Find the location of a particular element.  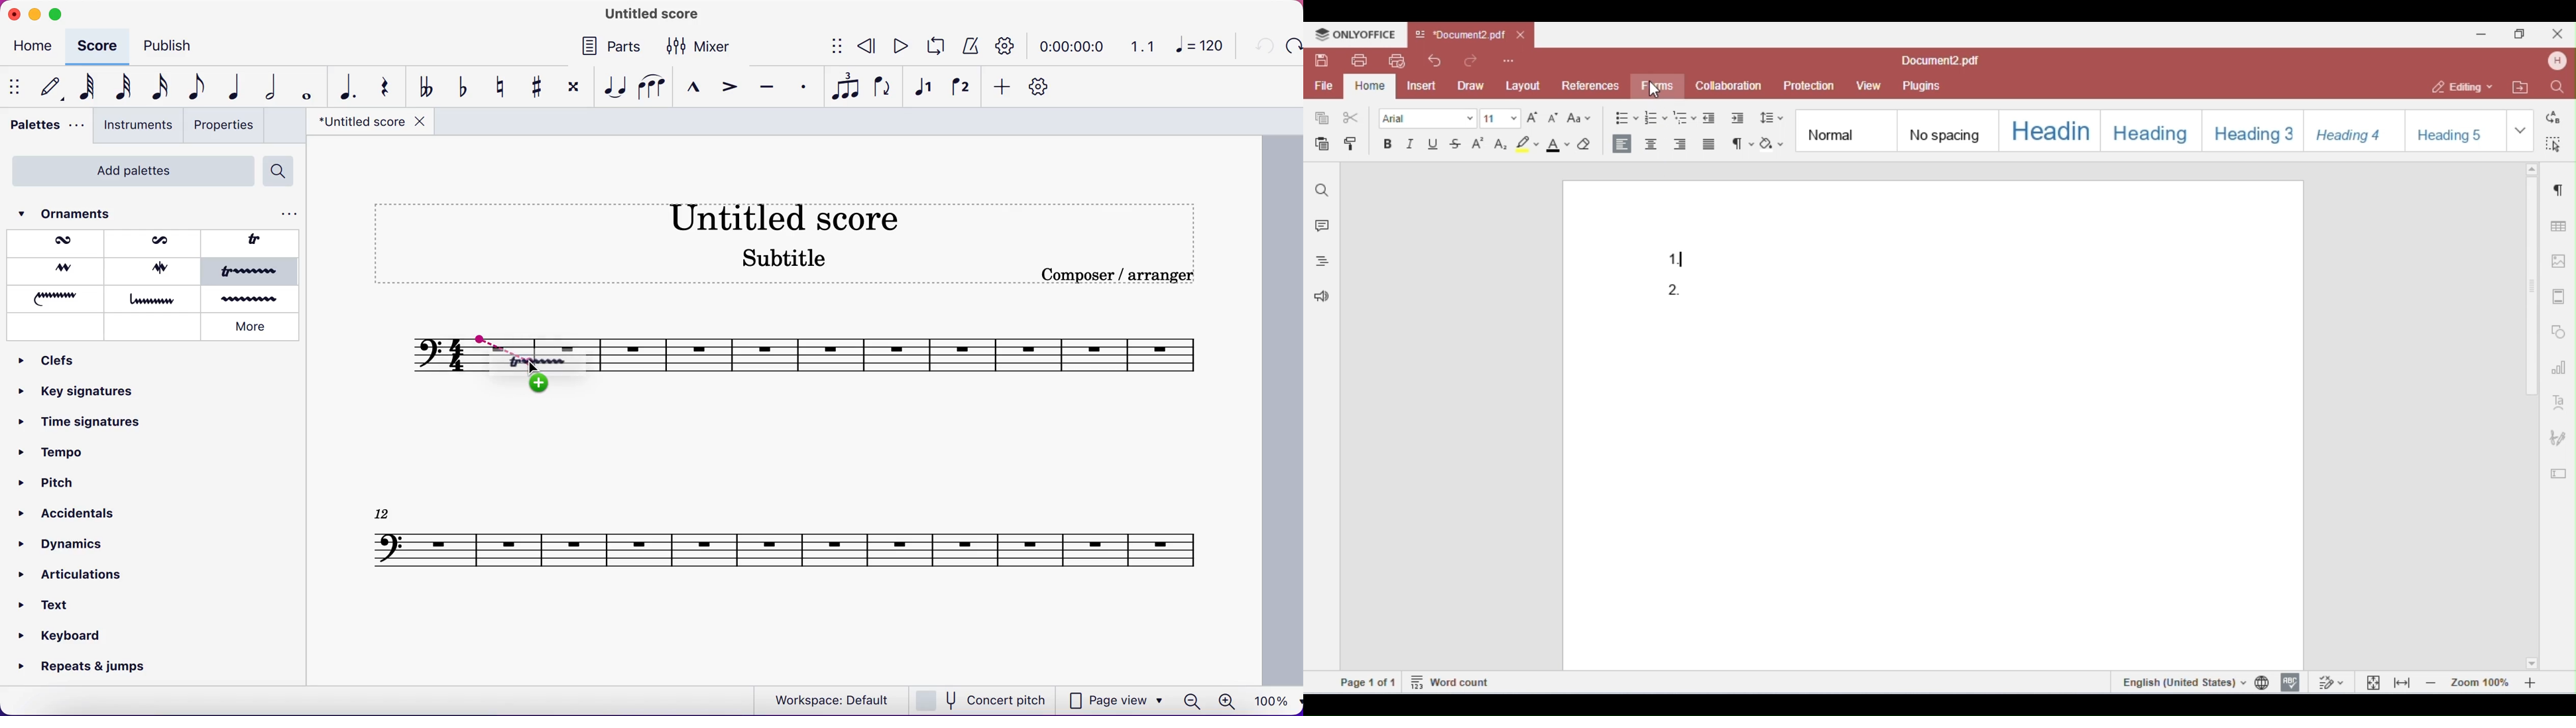

add palettes is located at coordinates (127, 171).